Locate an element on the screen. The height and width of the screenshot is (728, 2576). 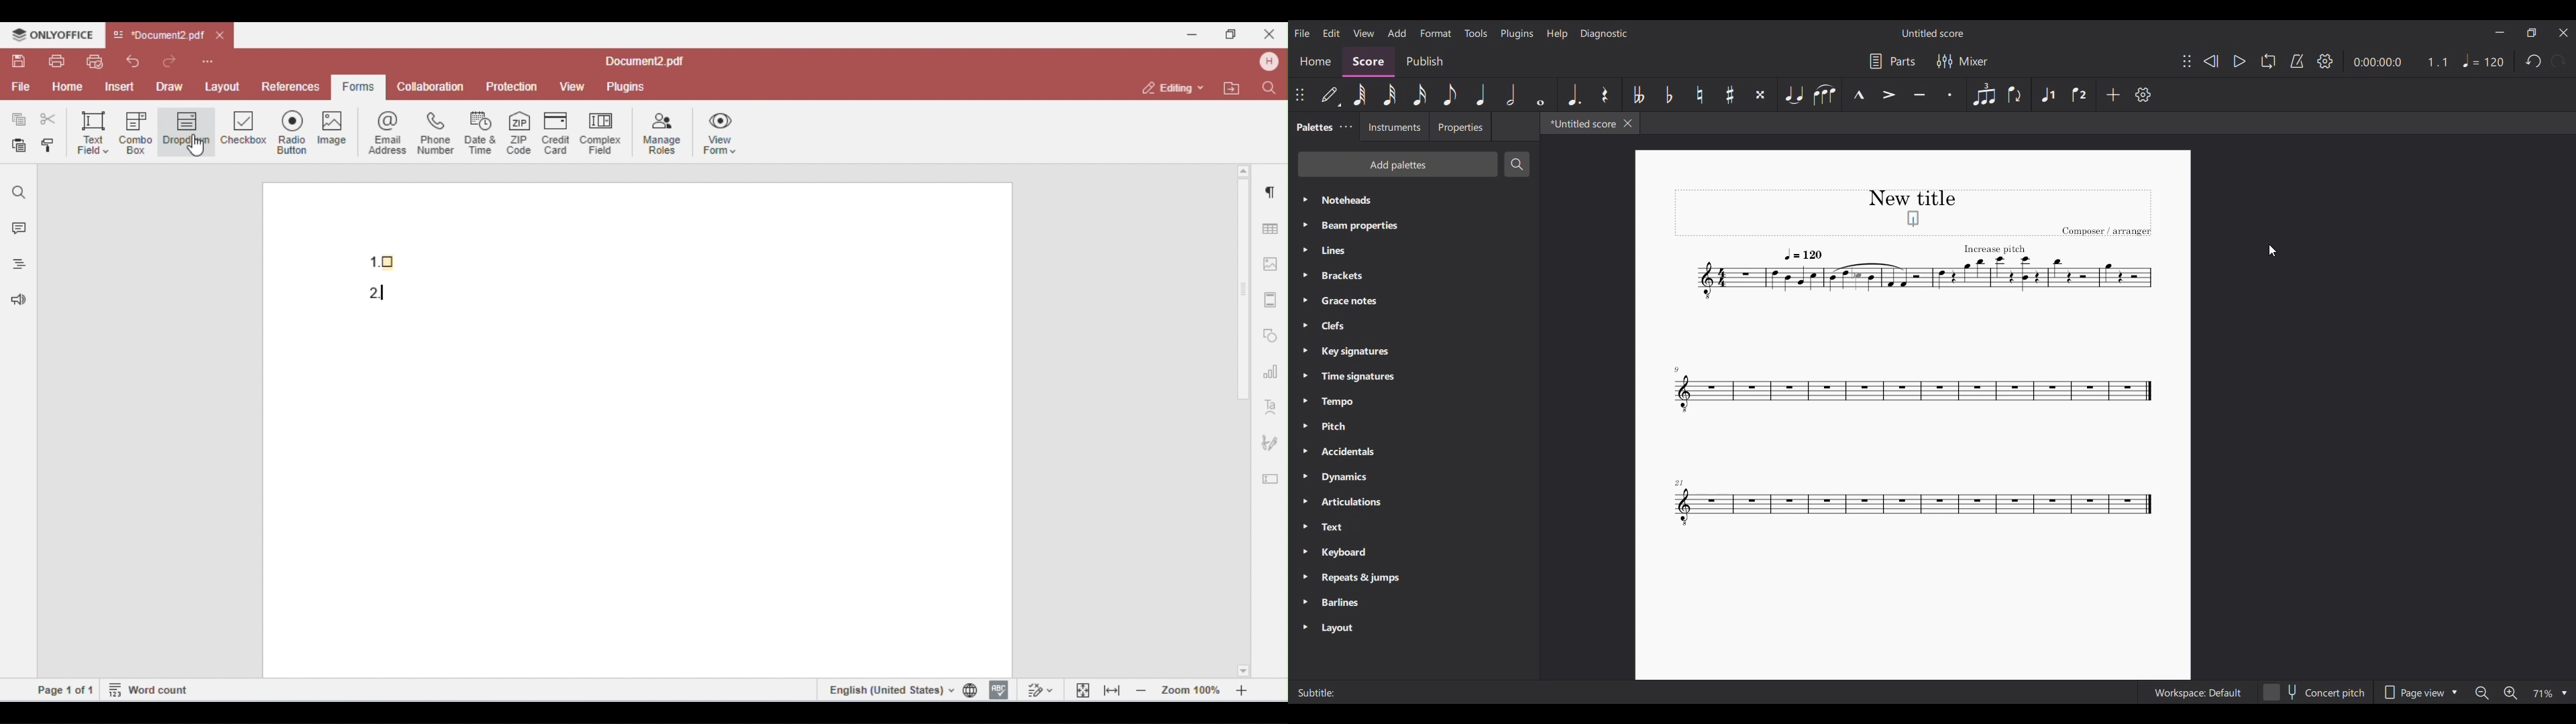
Tenuto is located at coordinates (1919, 95).